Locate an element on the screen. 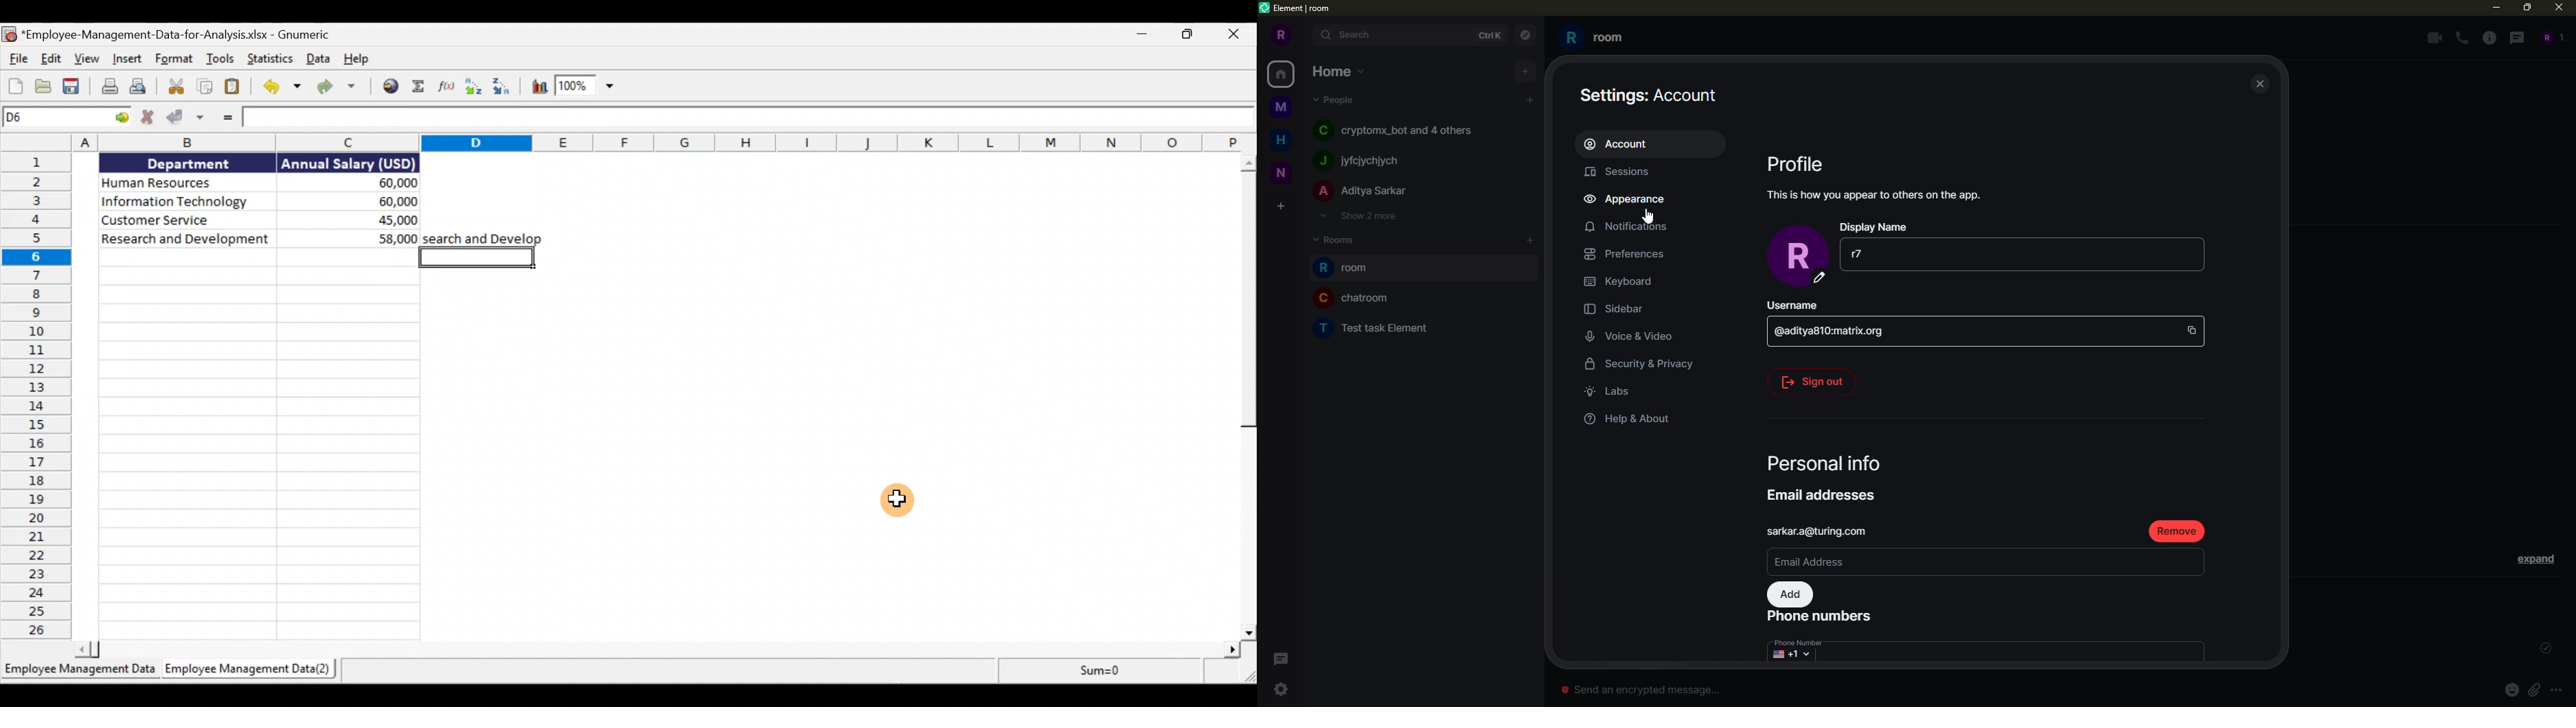 This screenshot has width=2576, height=728. Data is located at coordinates (253, 200).